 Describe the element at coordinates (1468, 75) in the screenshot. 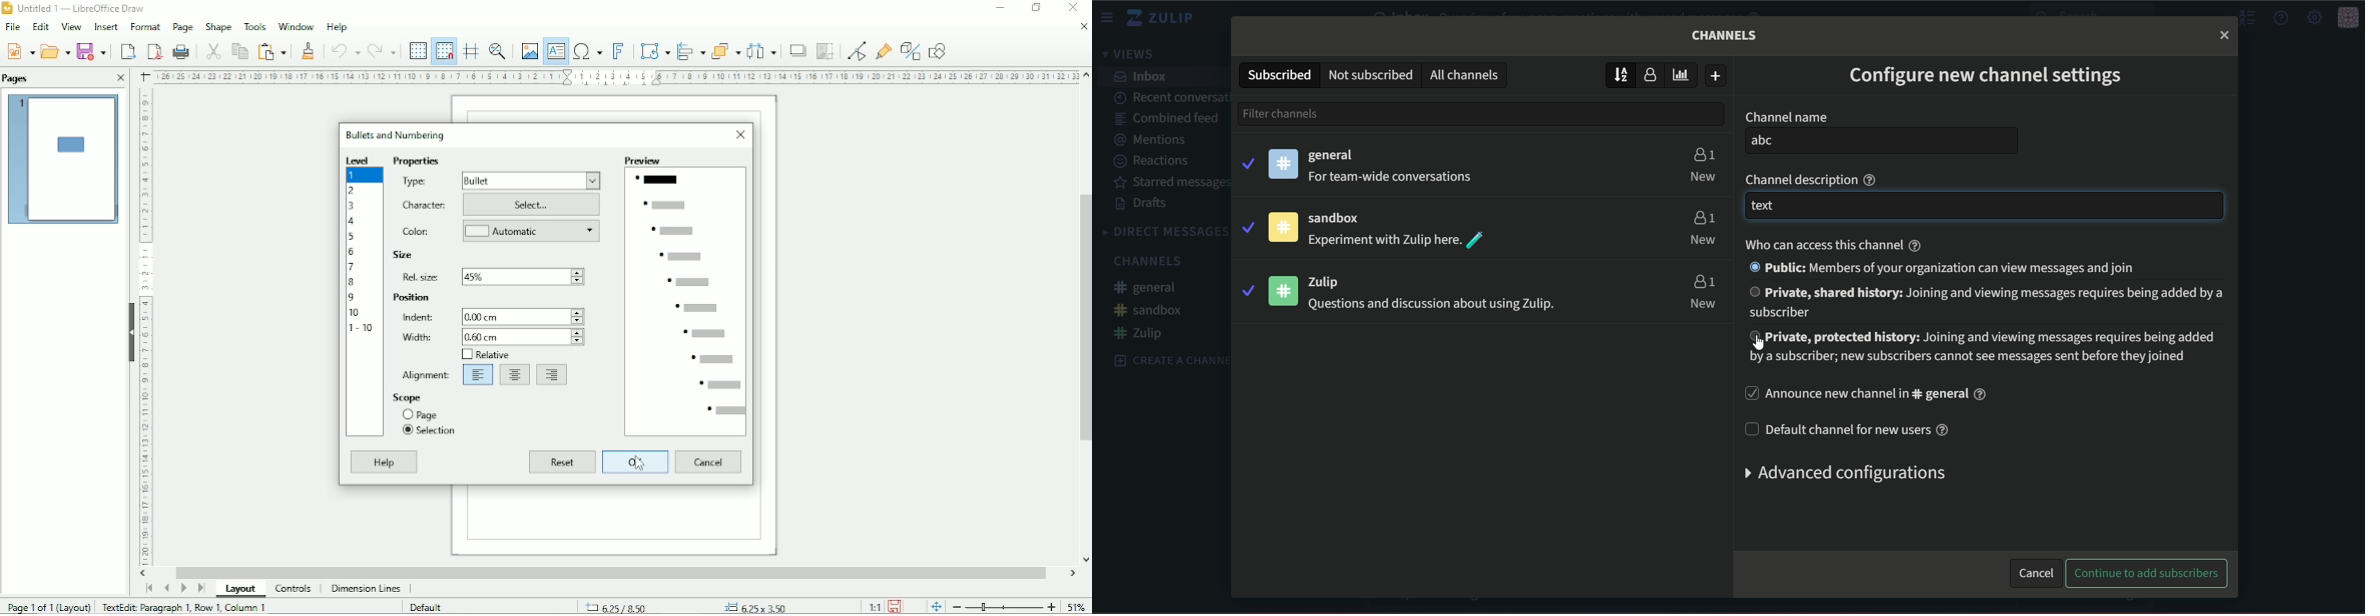

I see `all channels` at that location.